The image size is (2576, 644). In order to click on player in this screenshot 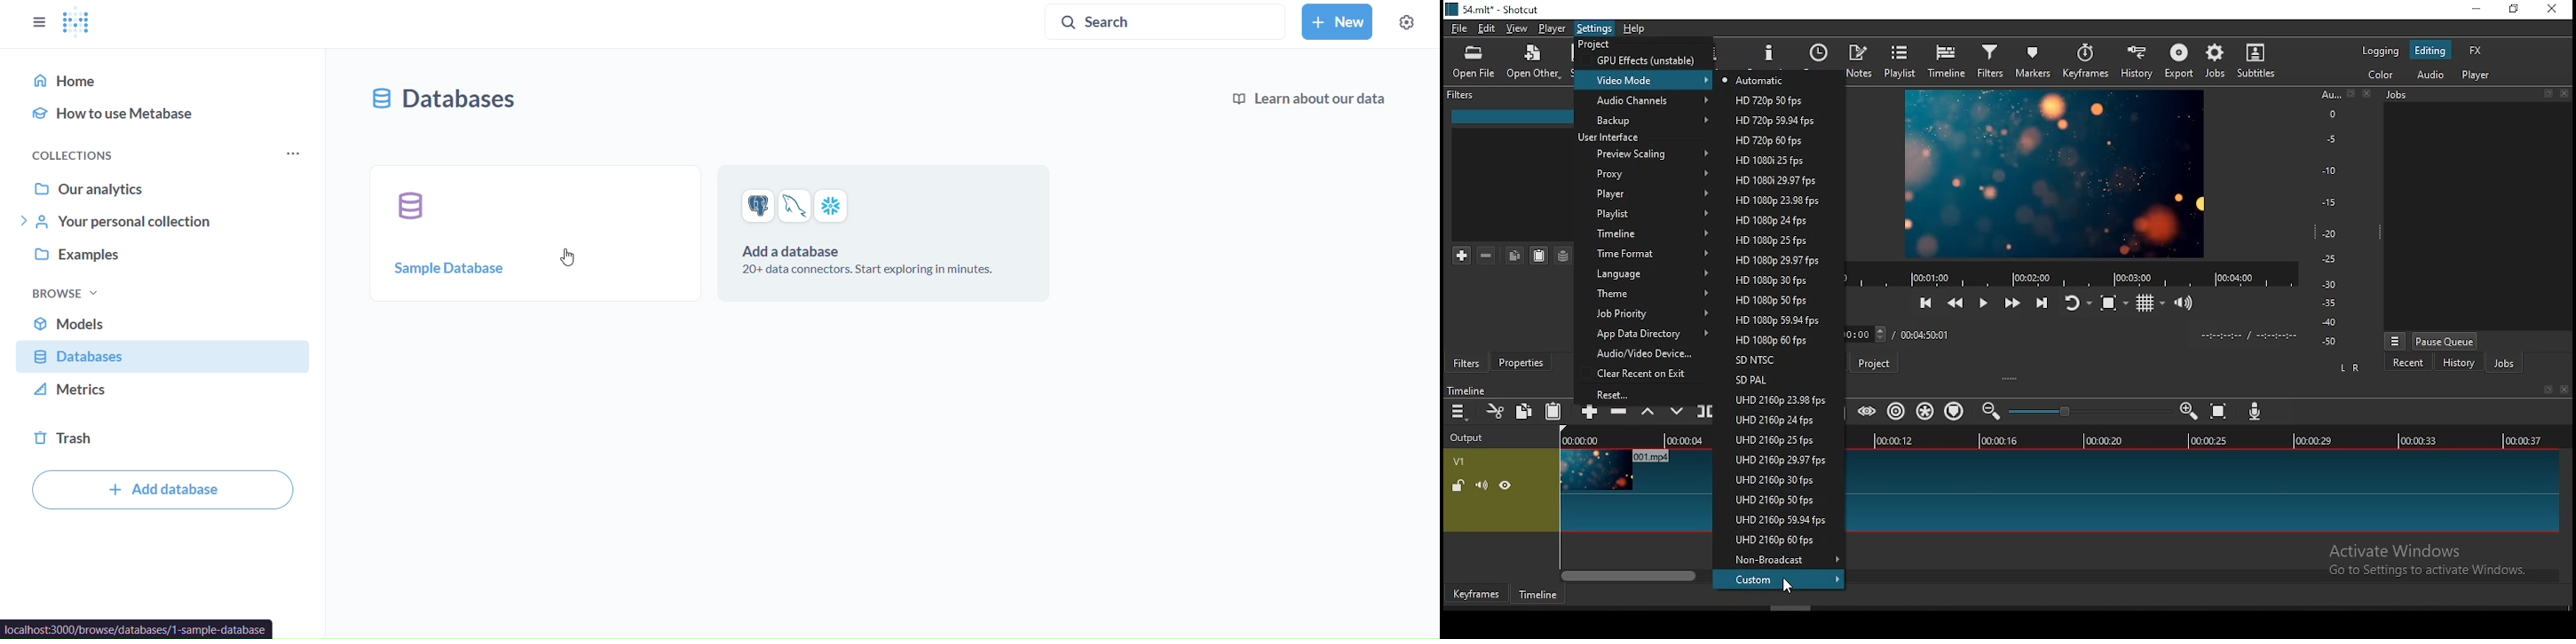, I will do `click(1642, 195)`.